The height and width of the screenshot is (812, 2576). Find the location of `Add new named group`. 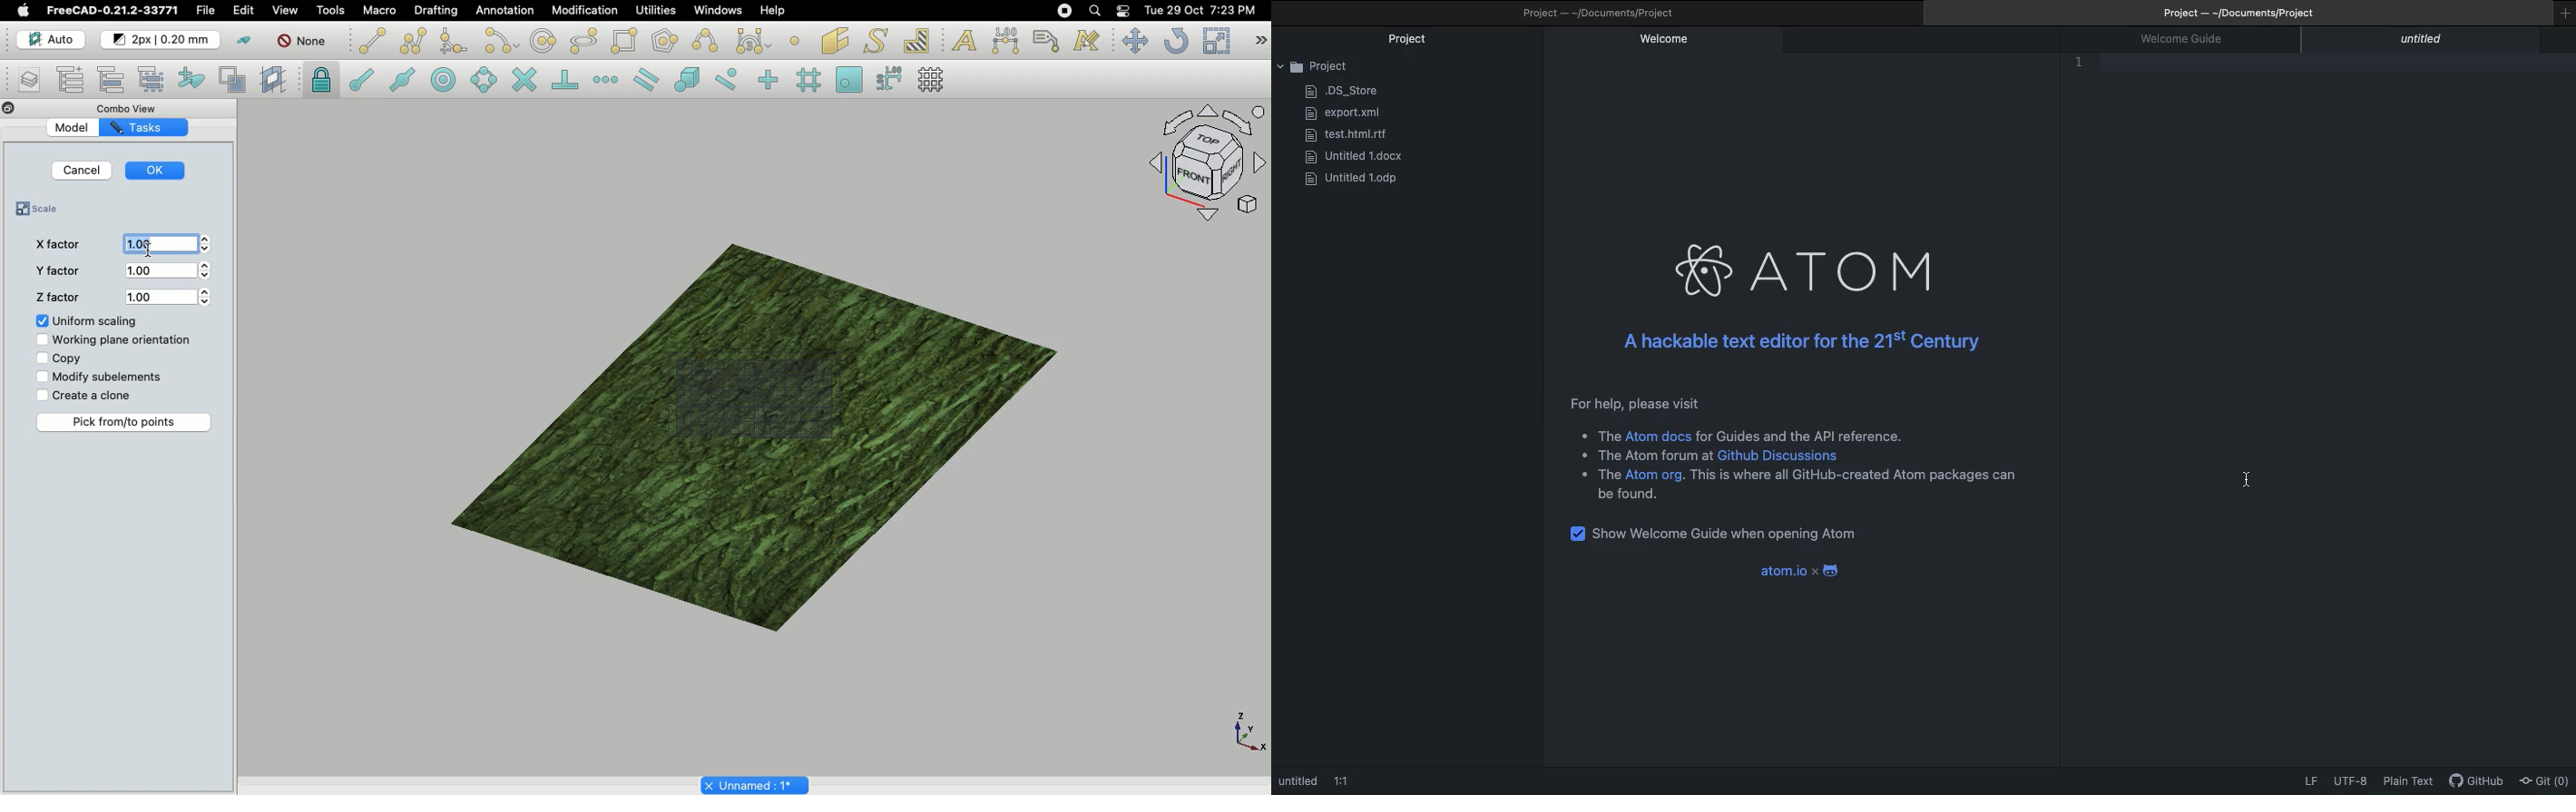

Add new named group is located at coordinates (72, 79).